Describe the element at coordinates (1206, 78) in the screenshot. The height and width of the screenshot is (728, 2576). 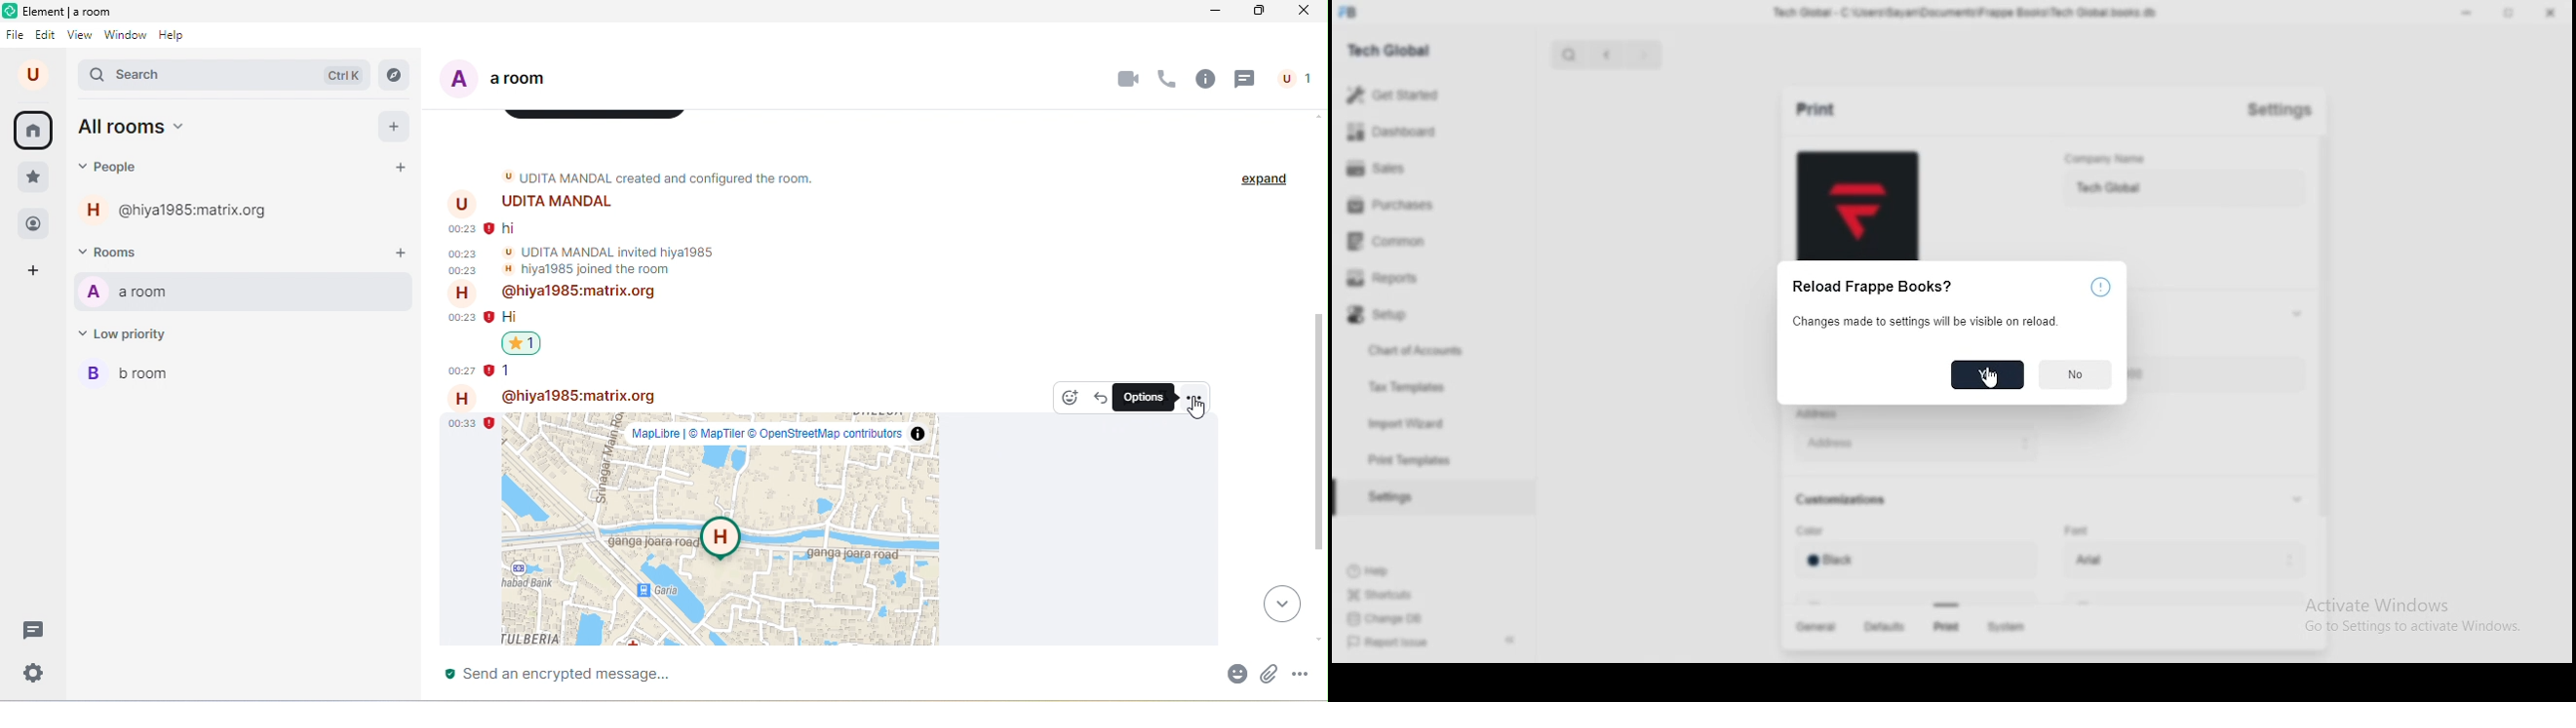
I see `room info` at that location.